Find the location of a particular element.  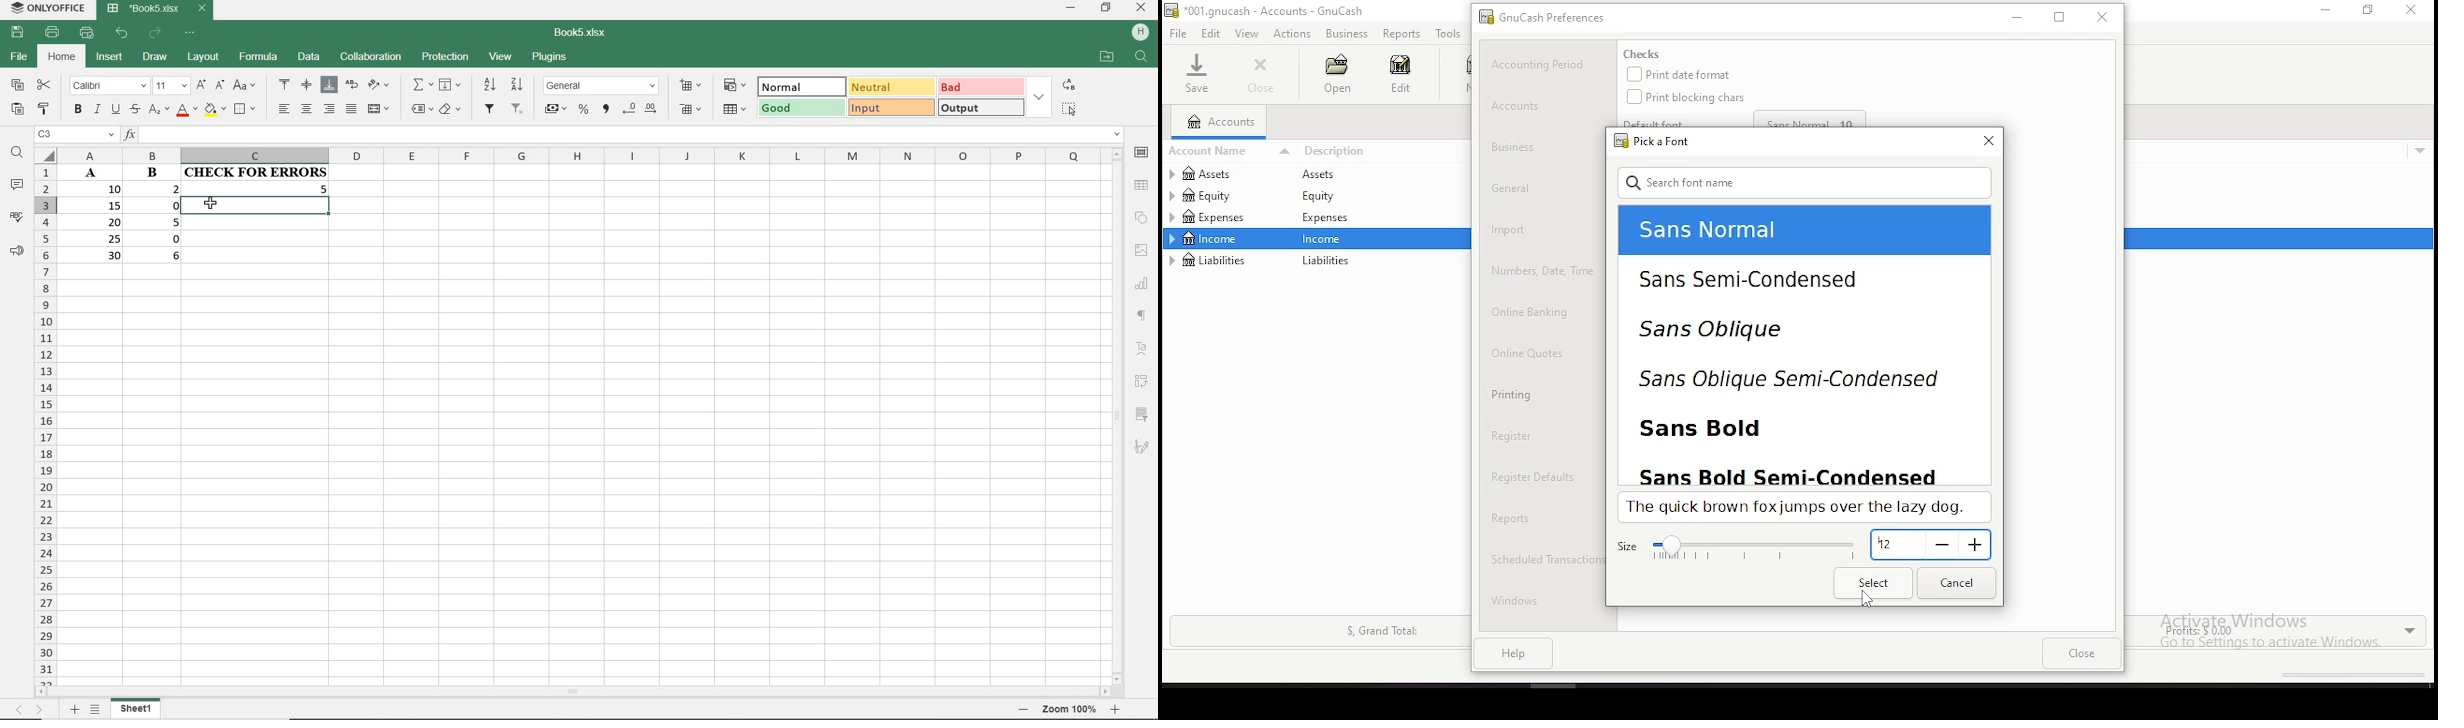

open is located at coordinates (1336, 74).